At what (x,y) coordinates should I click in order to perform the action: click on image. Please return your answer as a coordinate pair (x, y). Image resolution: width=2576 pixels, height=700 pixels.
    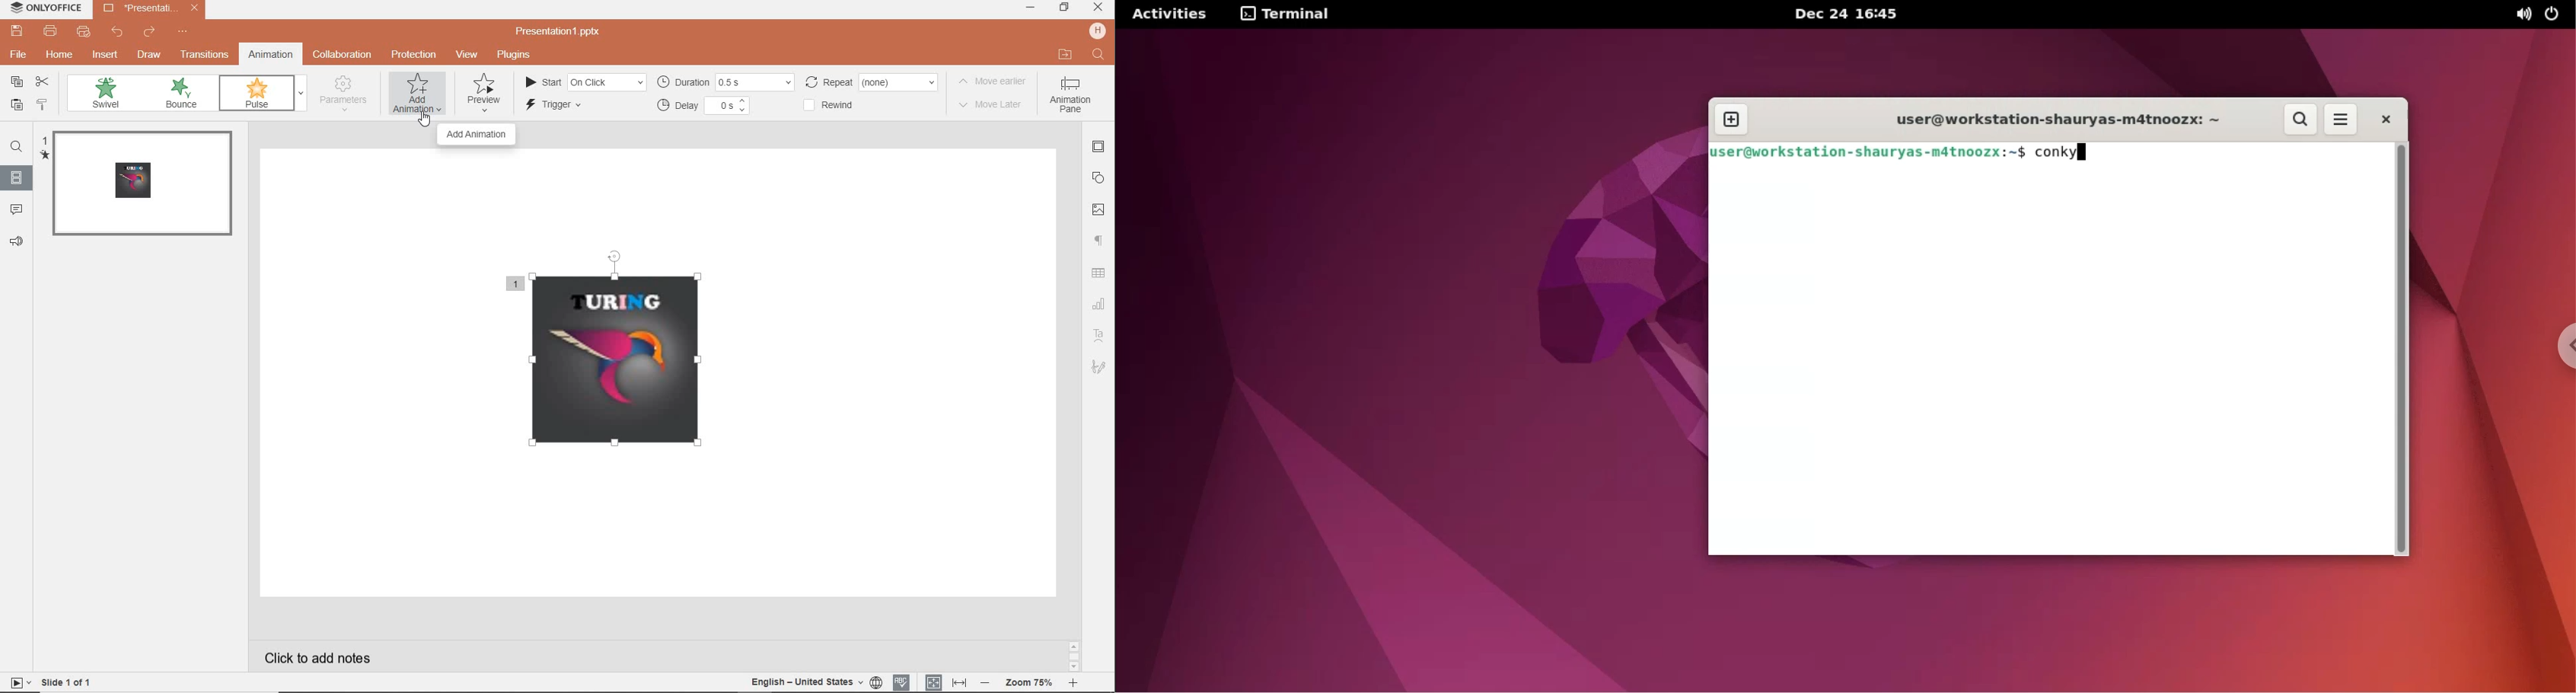
    Looking at the image, I should click on (1100, 211).